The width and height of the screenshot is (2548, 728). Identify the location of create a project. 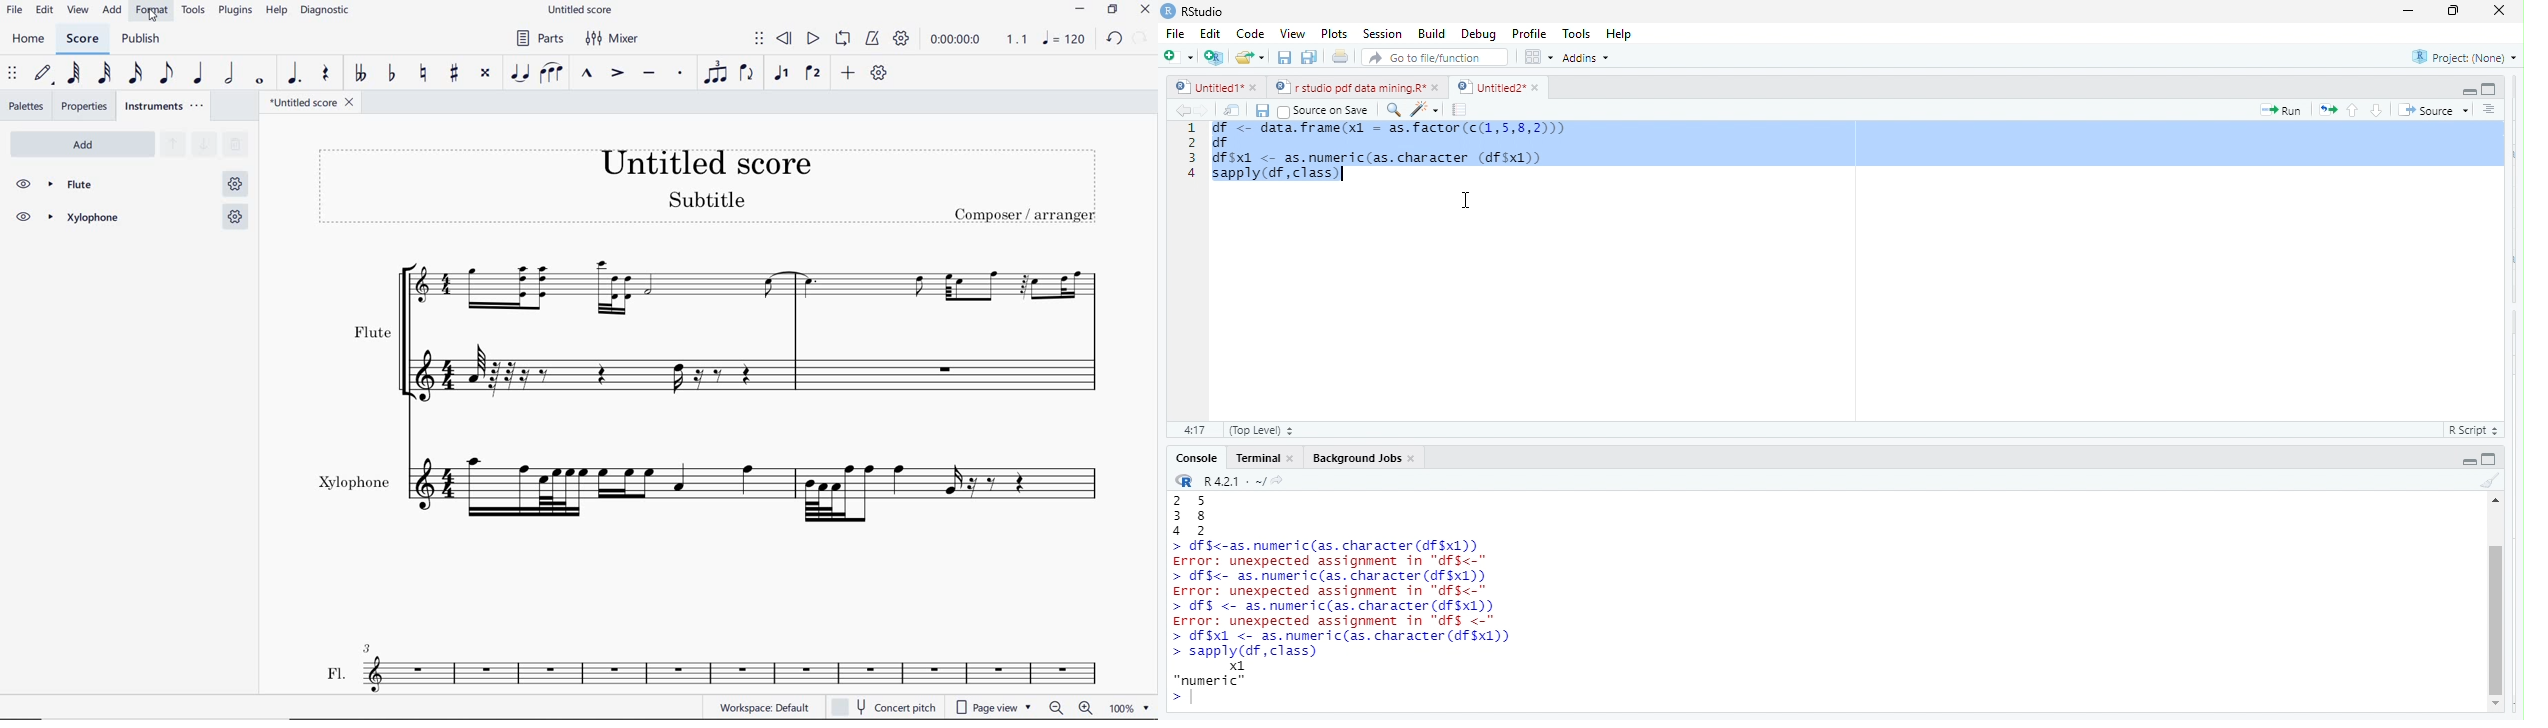
(1214, 58).